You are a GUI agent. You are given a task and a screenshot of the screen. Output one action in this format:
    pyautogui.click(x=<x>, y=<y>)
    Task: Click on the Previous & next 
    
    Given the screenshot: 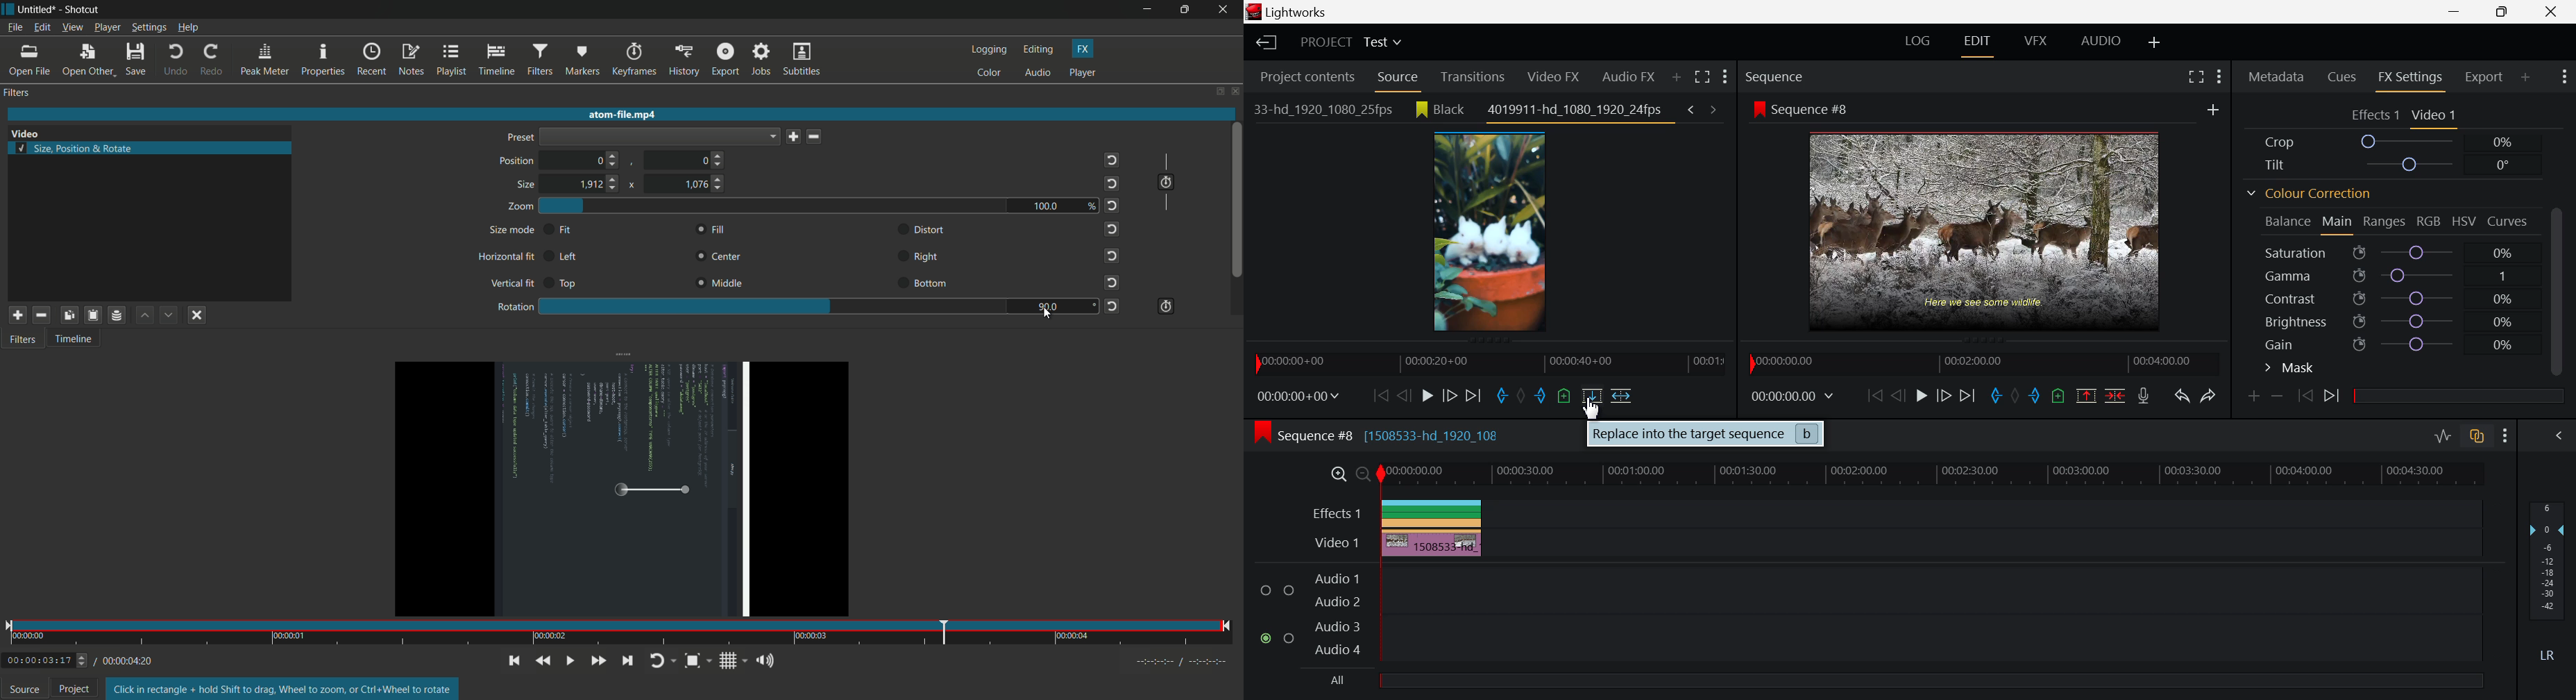 What is the action you would take?
    pyautogui.click(x=1704, y=108)
    